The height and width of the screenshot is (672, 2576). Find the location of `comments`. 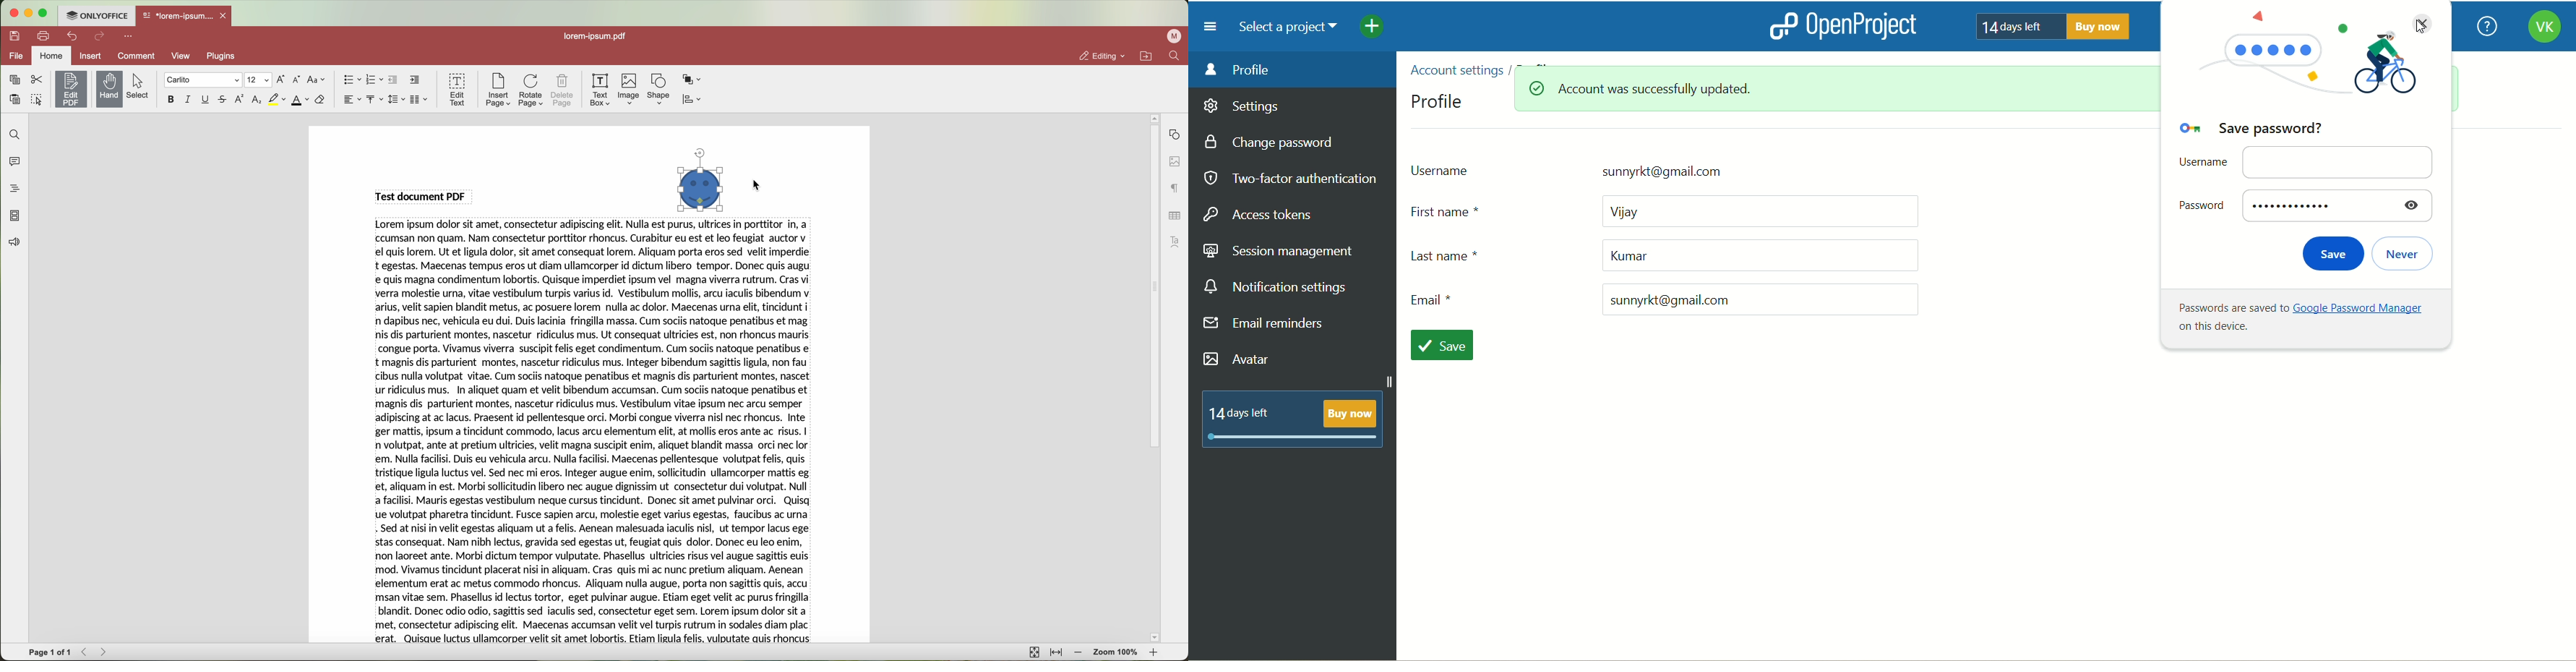

comments is located at coordinates (14, 163).